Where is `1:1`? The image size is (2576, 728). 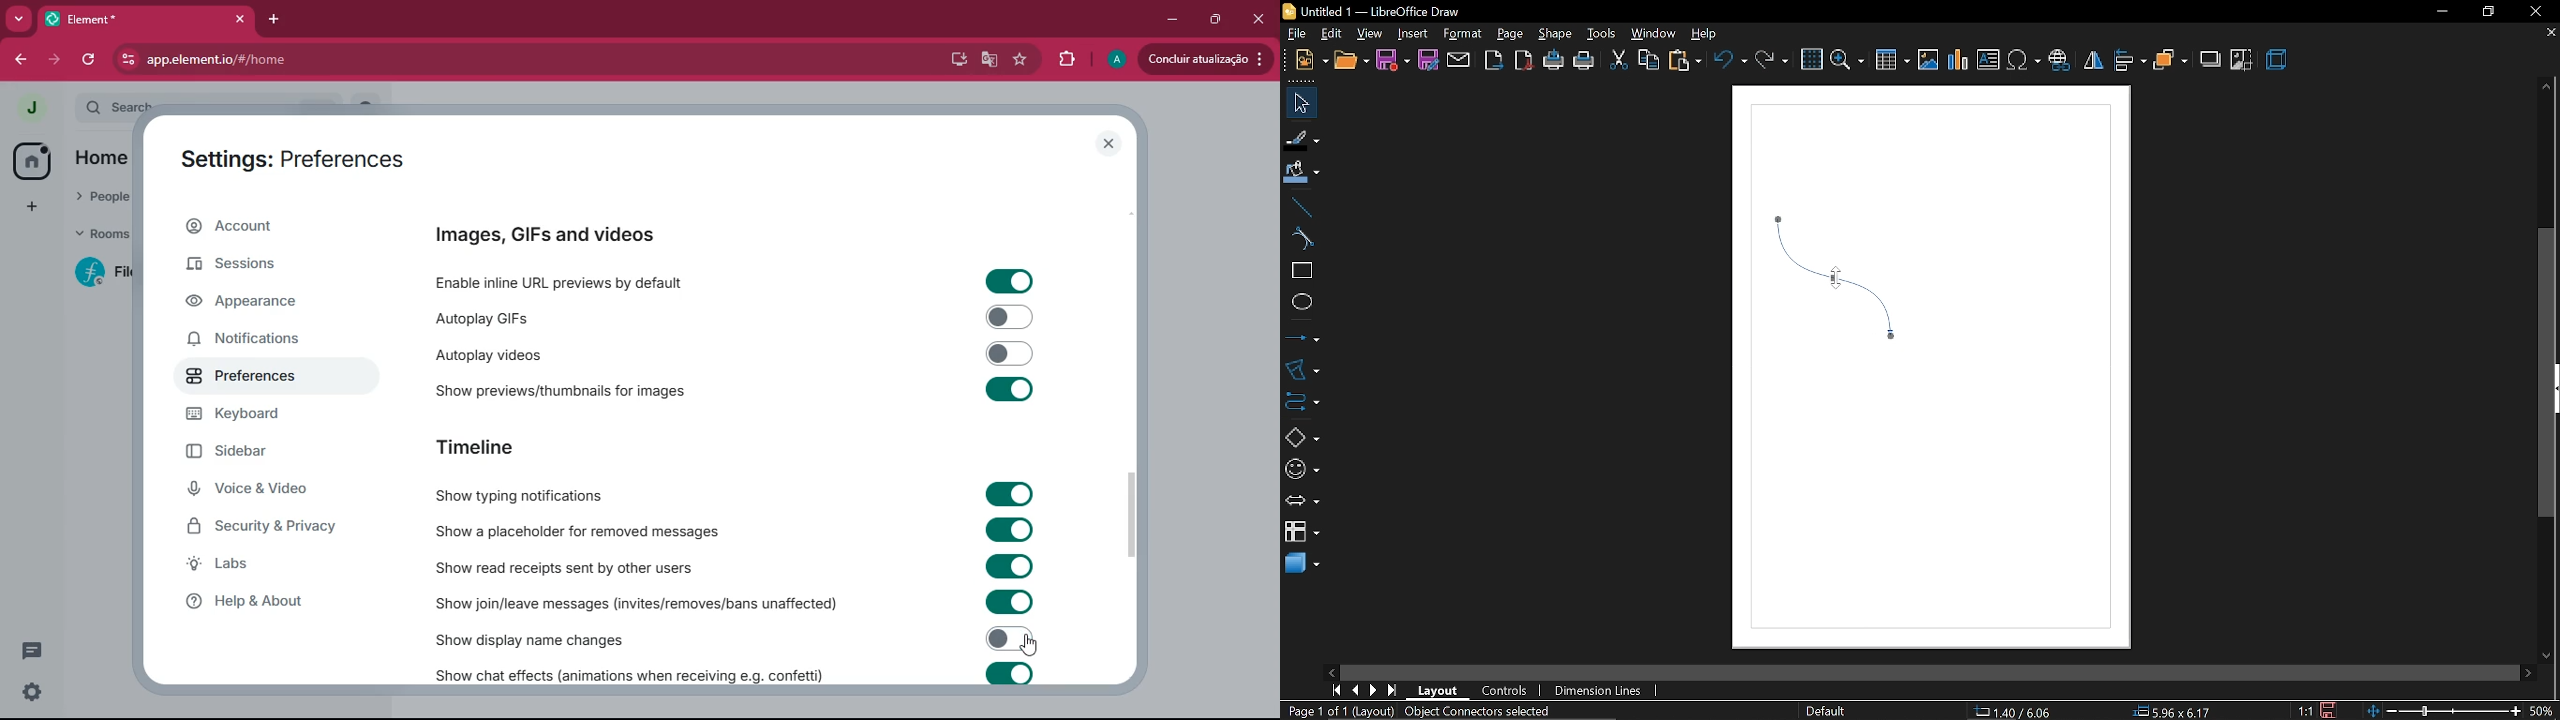
1:1 is located at coordinates (2307, 711).